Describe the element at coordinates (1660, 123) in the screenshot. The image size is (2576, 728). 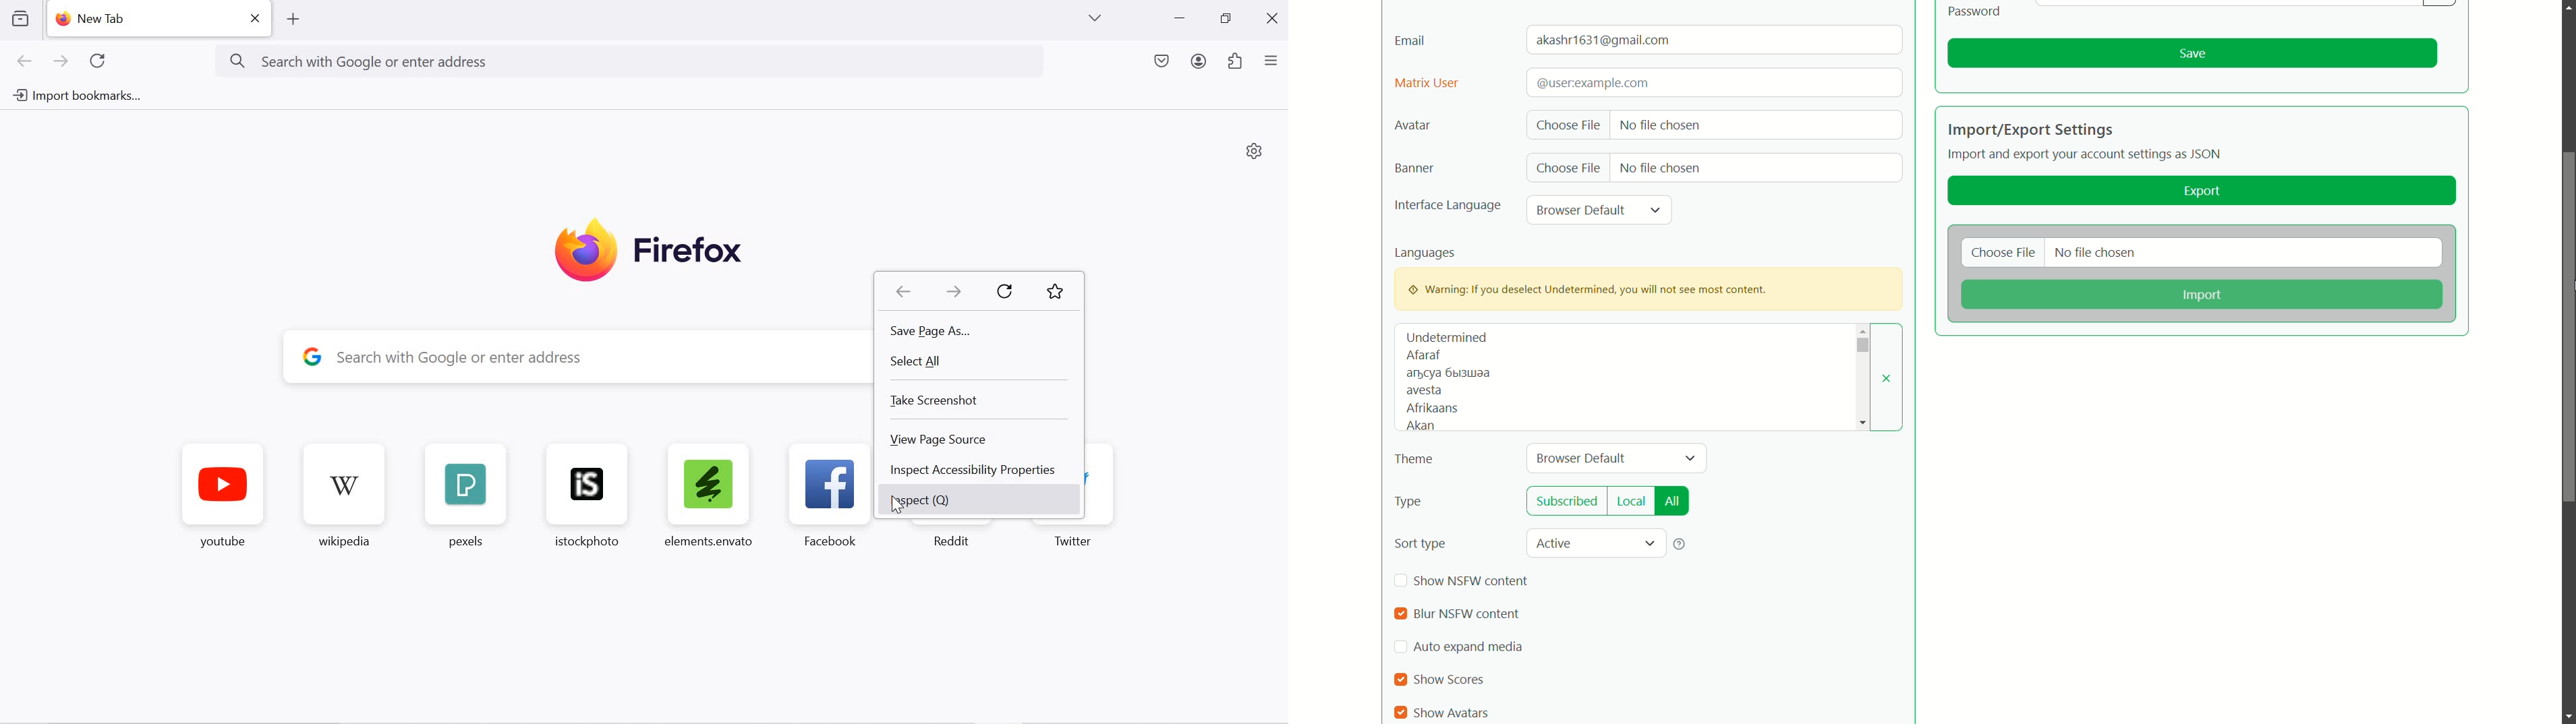
I see `no file chosen` at that location.